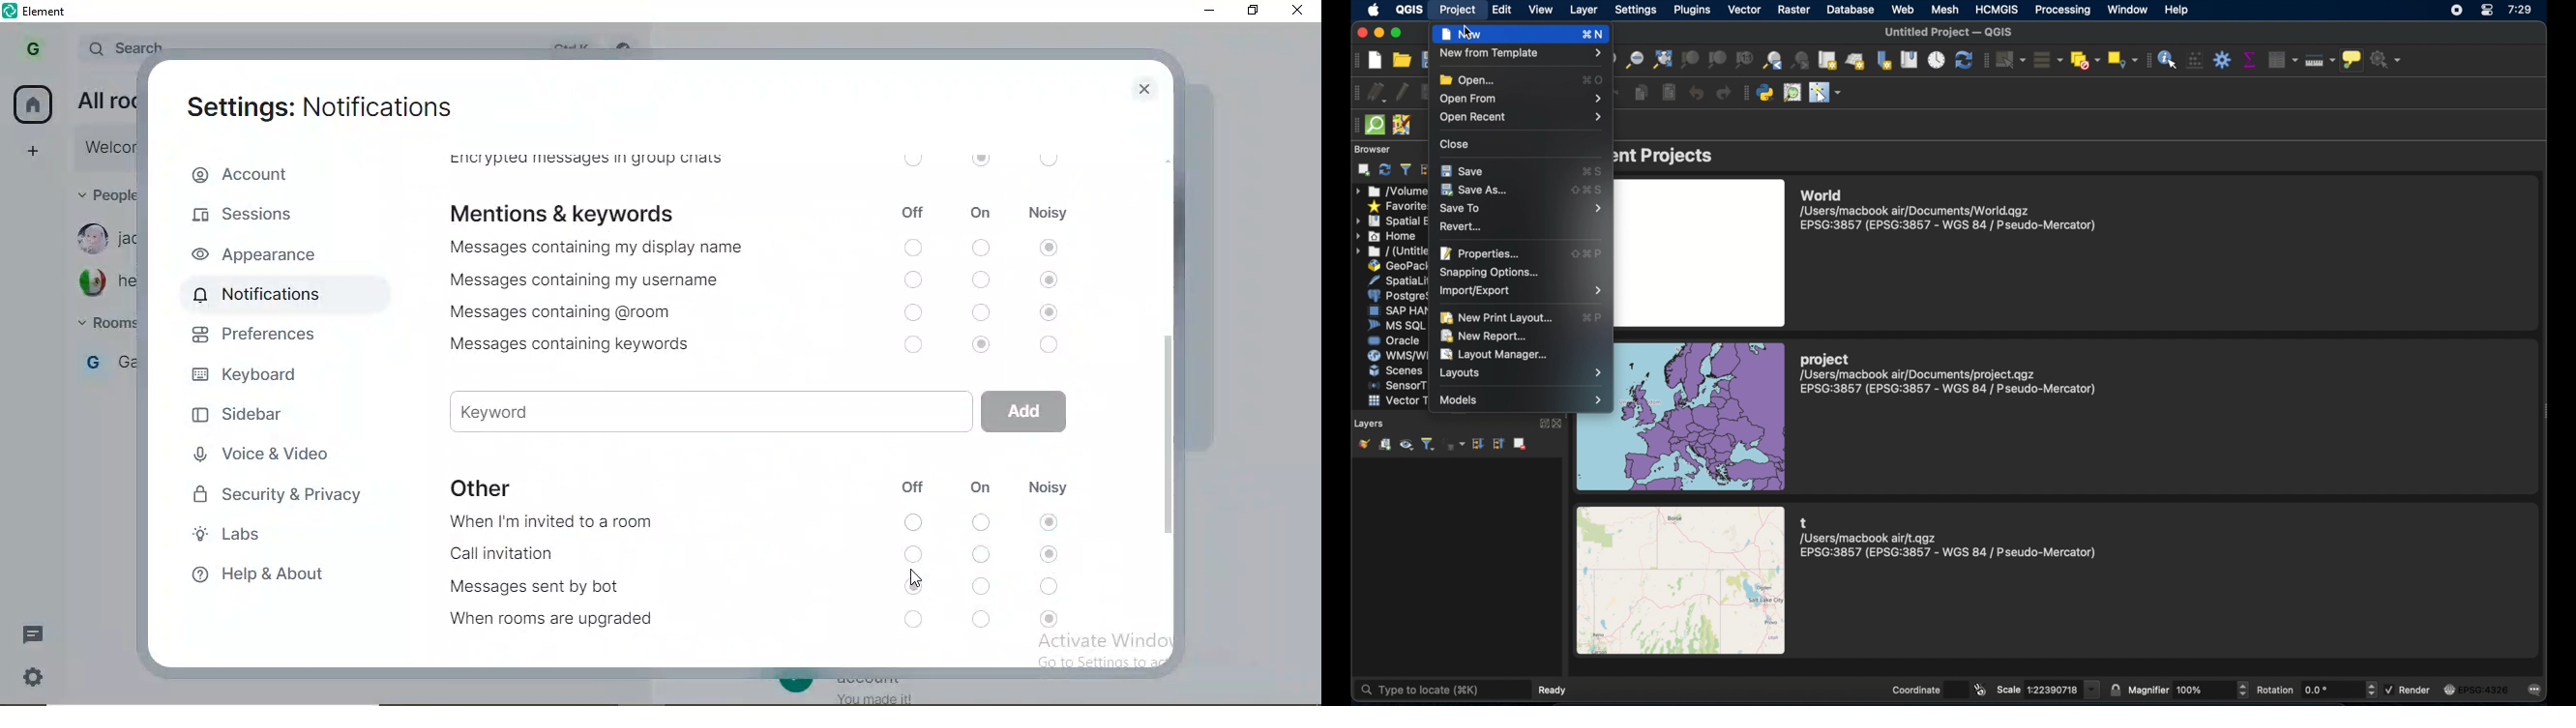 The width and height of the screenshot is (2576, 728). Describe the element at coordinates (31, 50) in the screenshot. I see `profile` at that location.